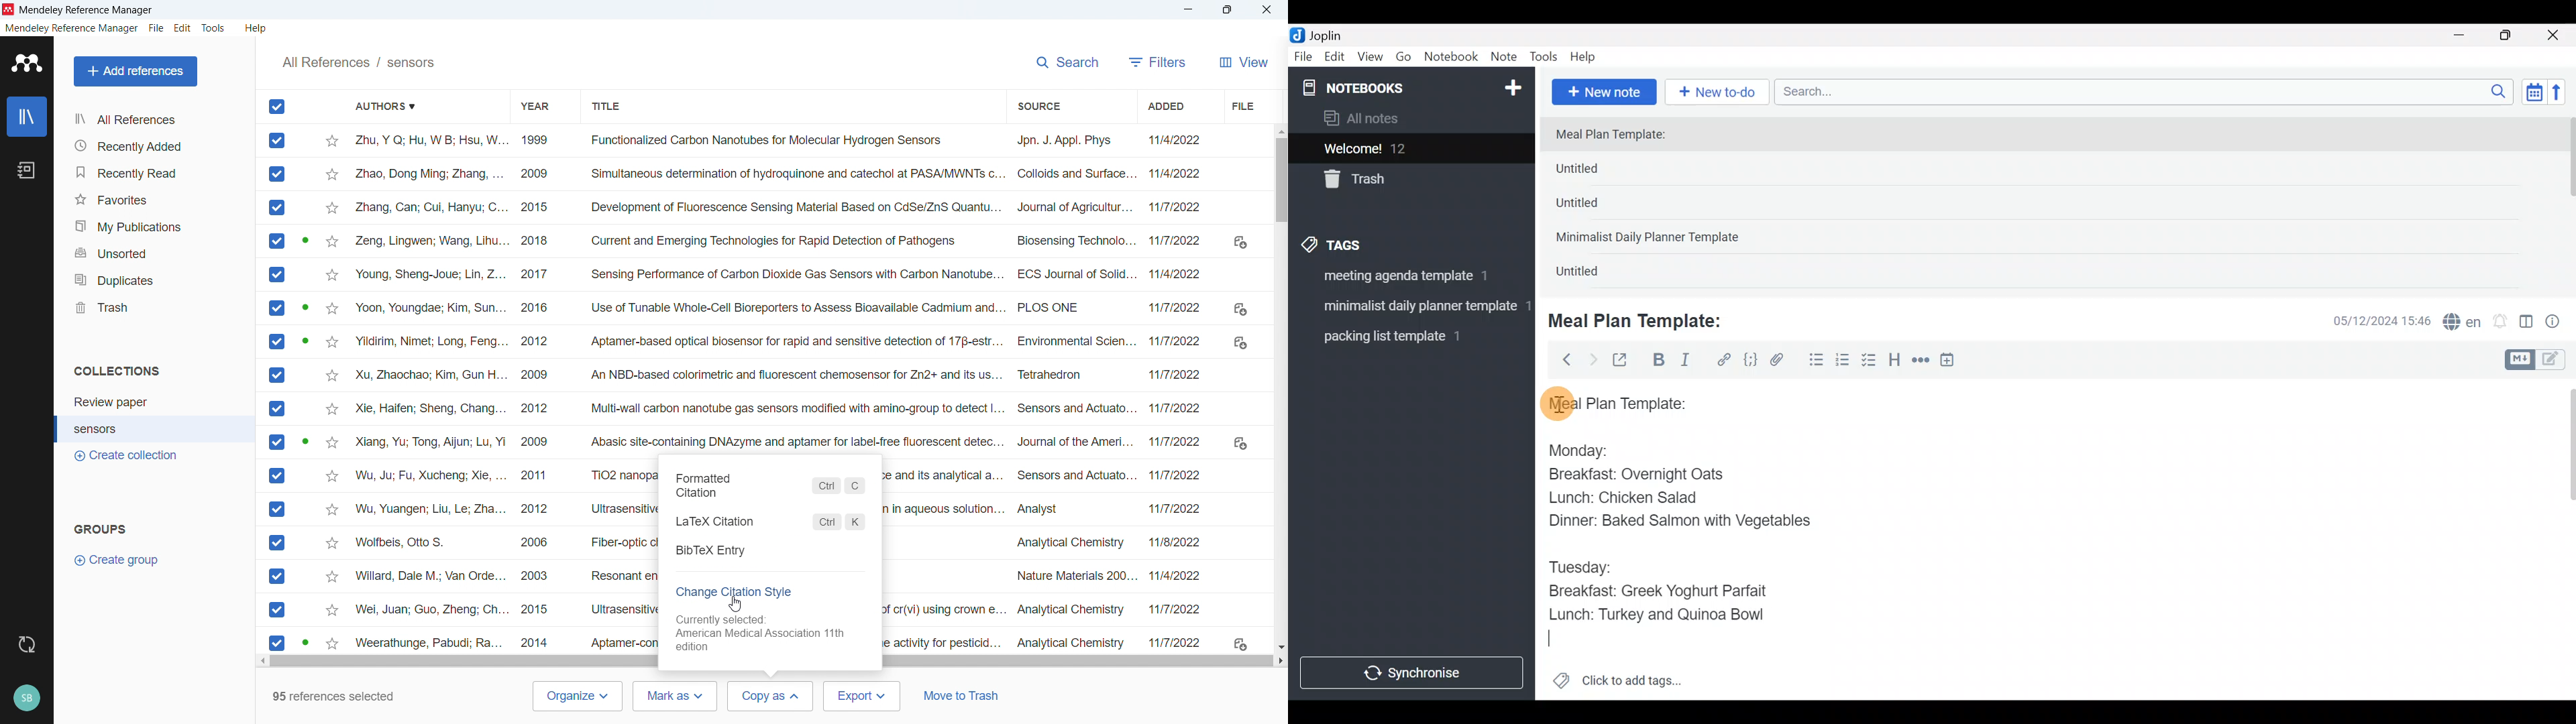 The height and width of the screenshot is (728, 2576). I want to click on text Cursor, so click(1558, 638).